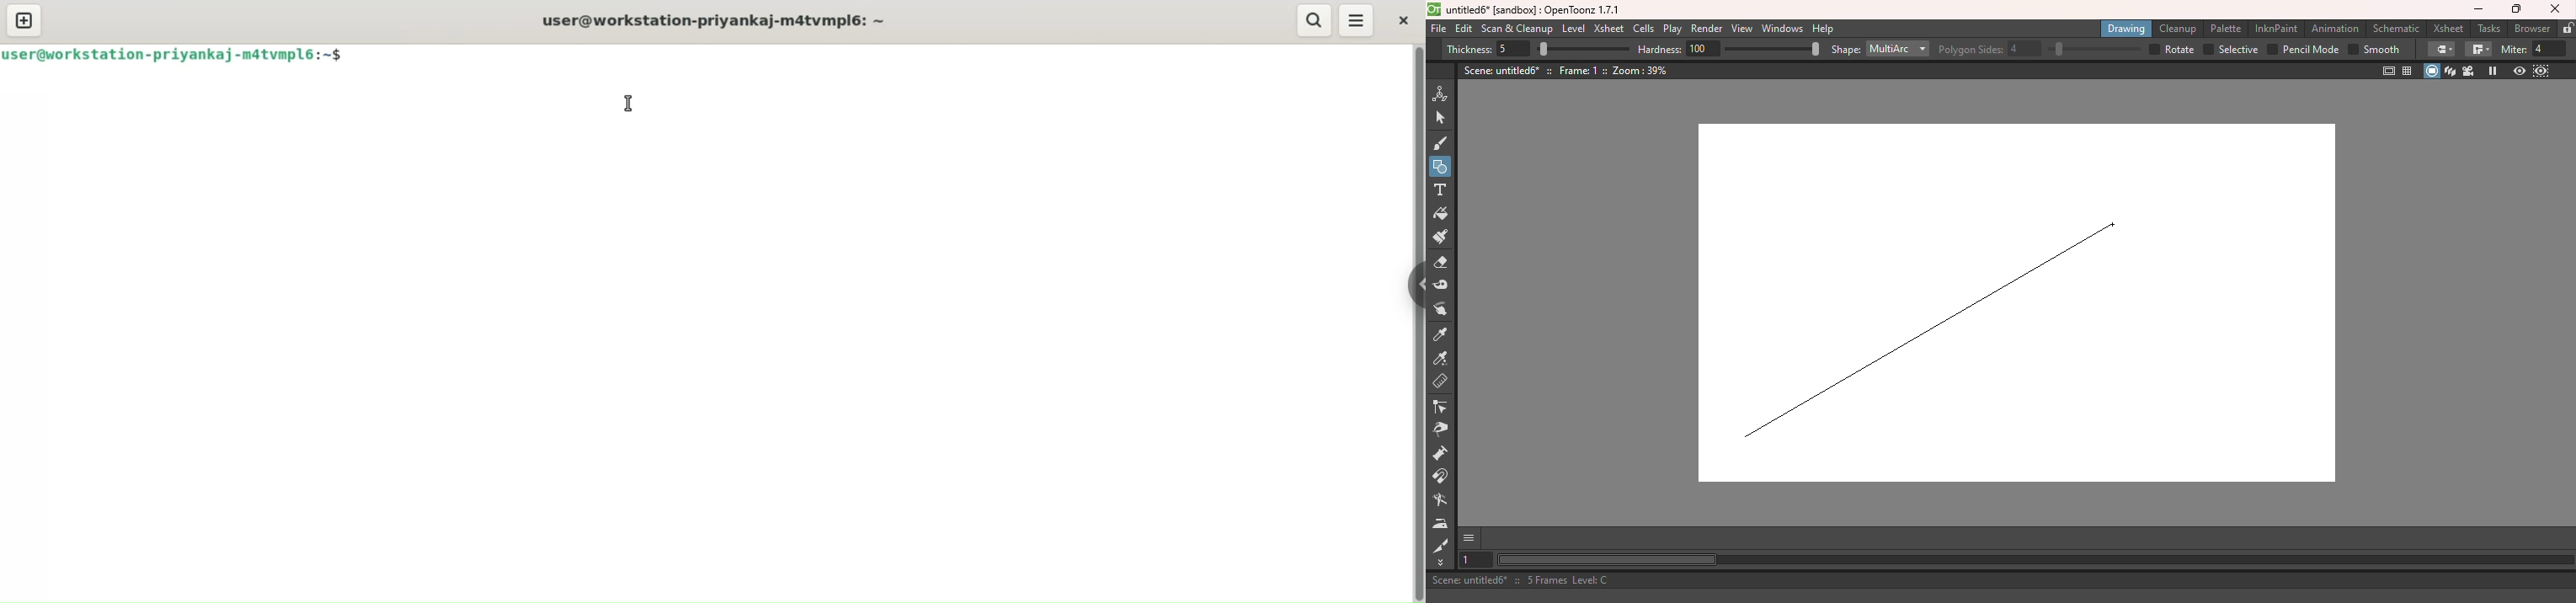 The height and width of the screenshot is (616, 2576). Describe the element at coordinates (2494, 71) in the screenshot. I see `Freeze` at that location.